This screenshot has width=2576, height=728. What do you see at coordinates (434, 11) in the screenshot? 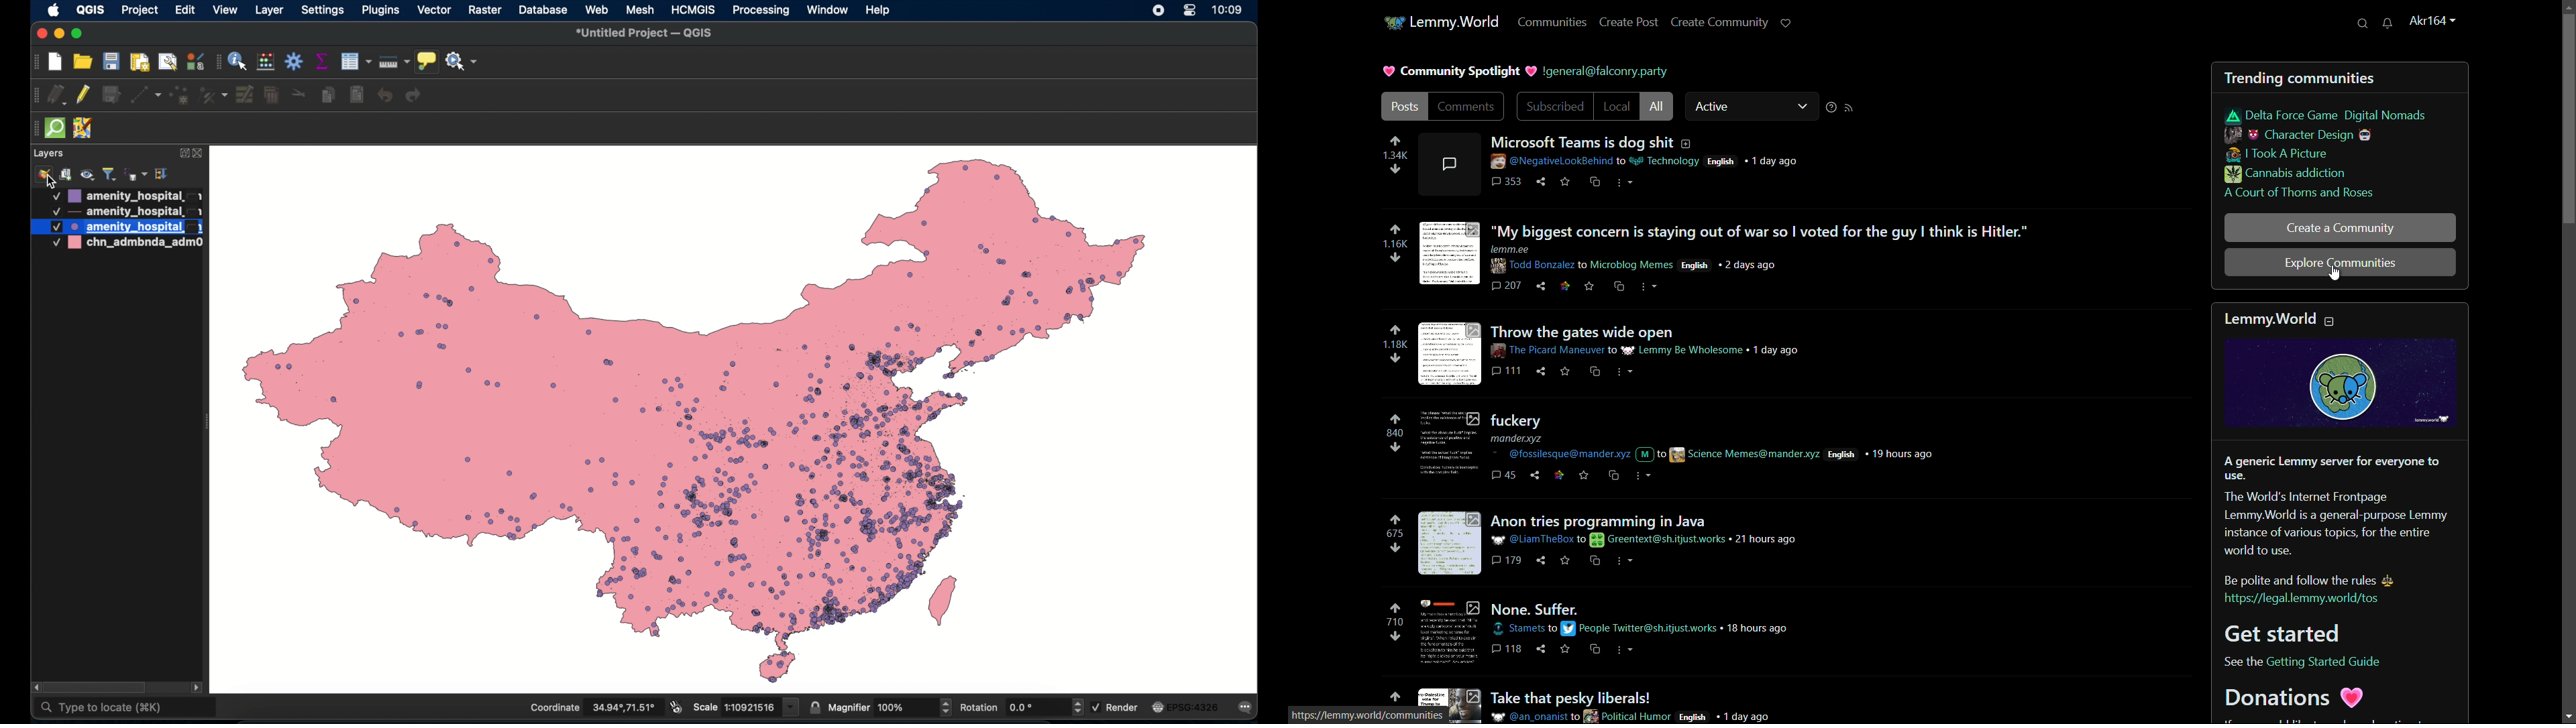
I see `vector` at bounding box center [434, 11].